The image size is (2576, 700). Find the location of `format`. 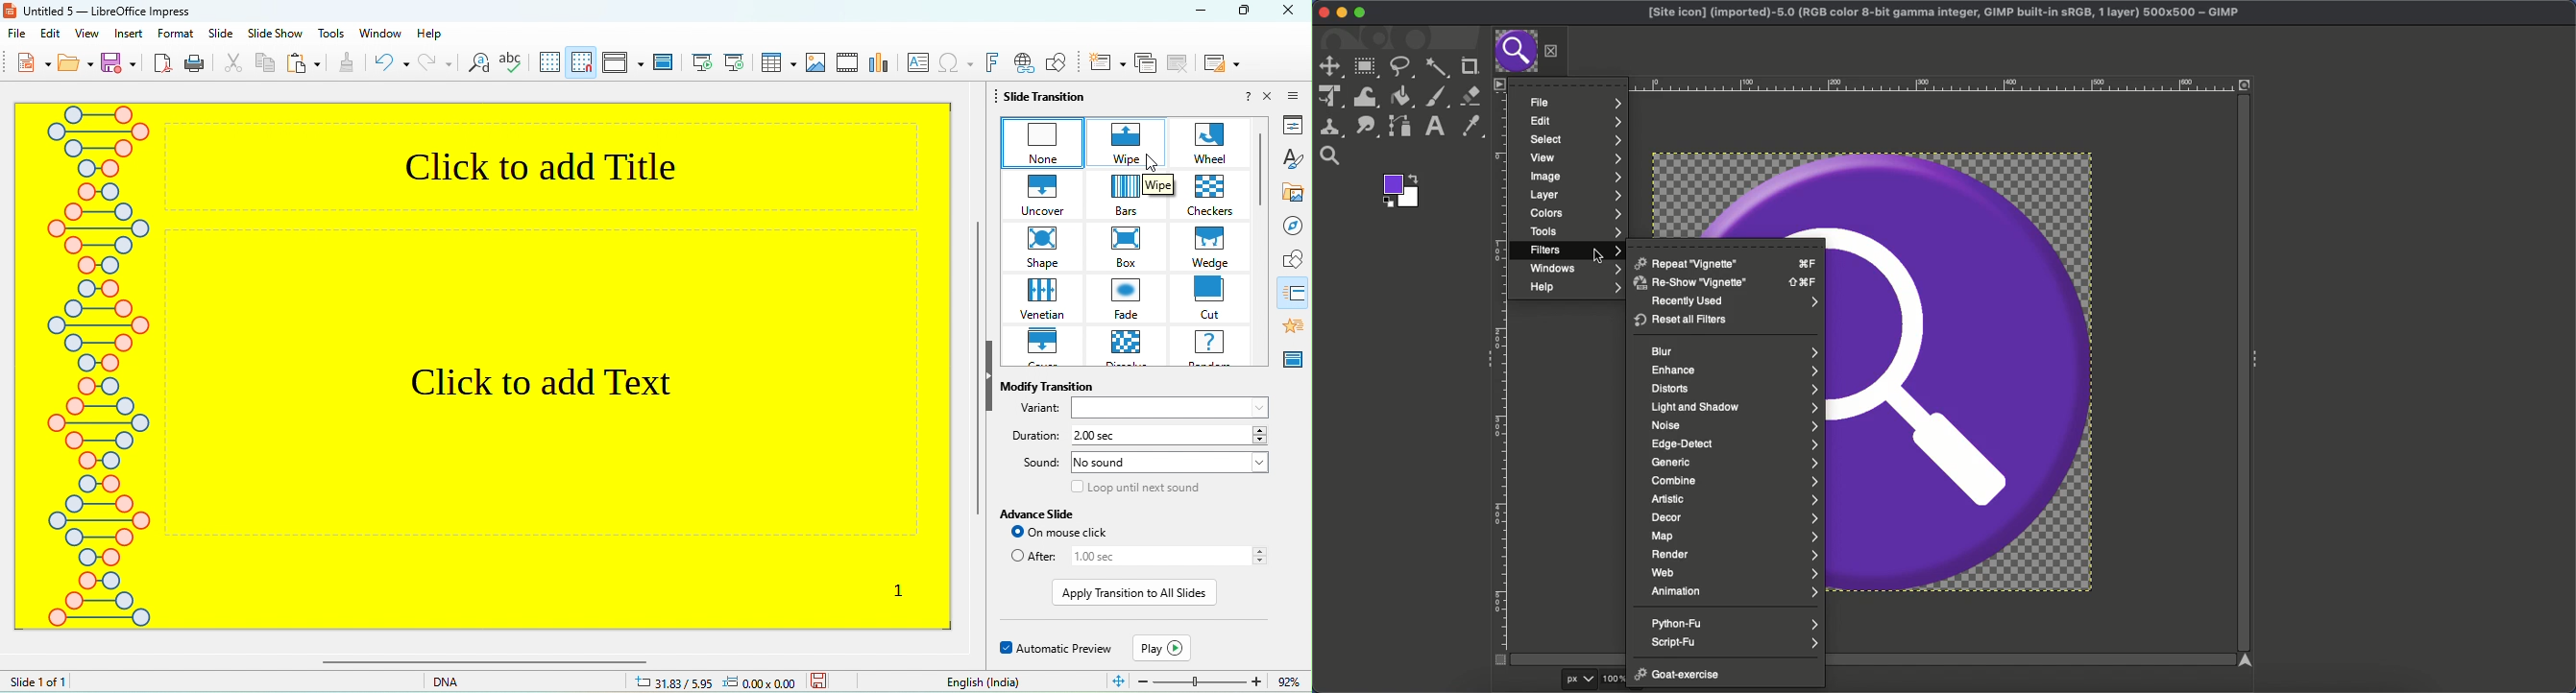

format is located at coordinates (178, 35).